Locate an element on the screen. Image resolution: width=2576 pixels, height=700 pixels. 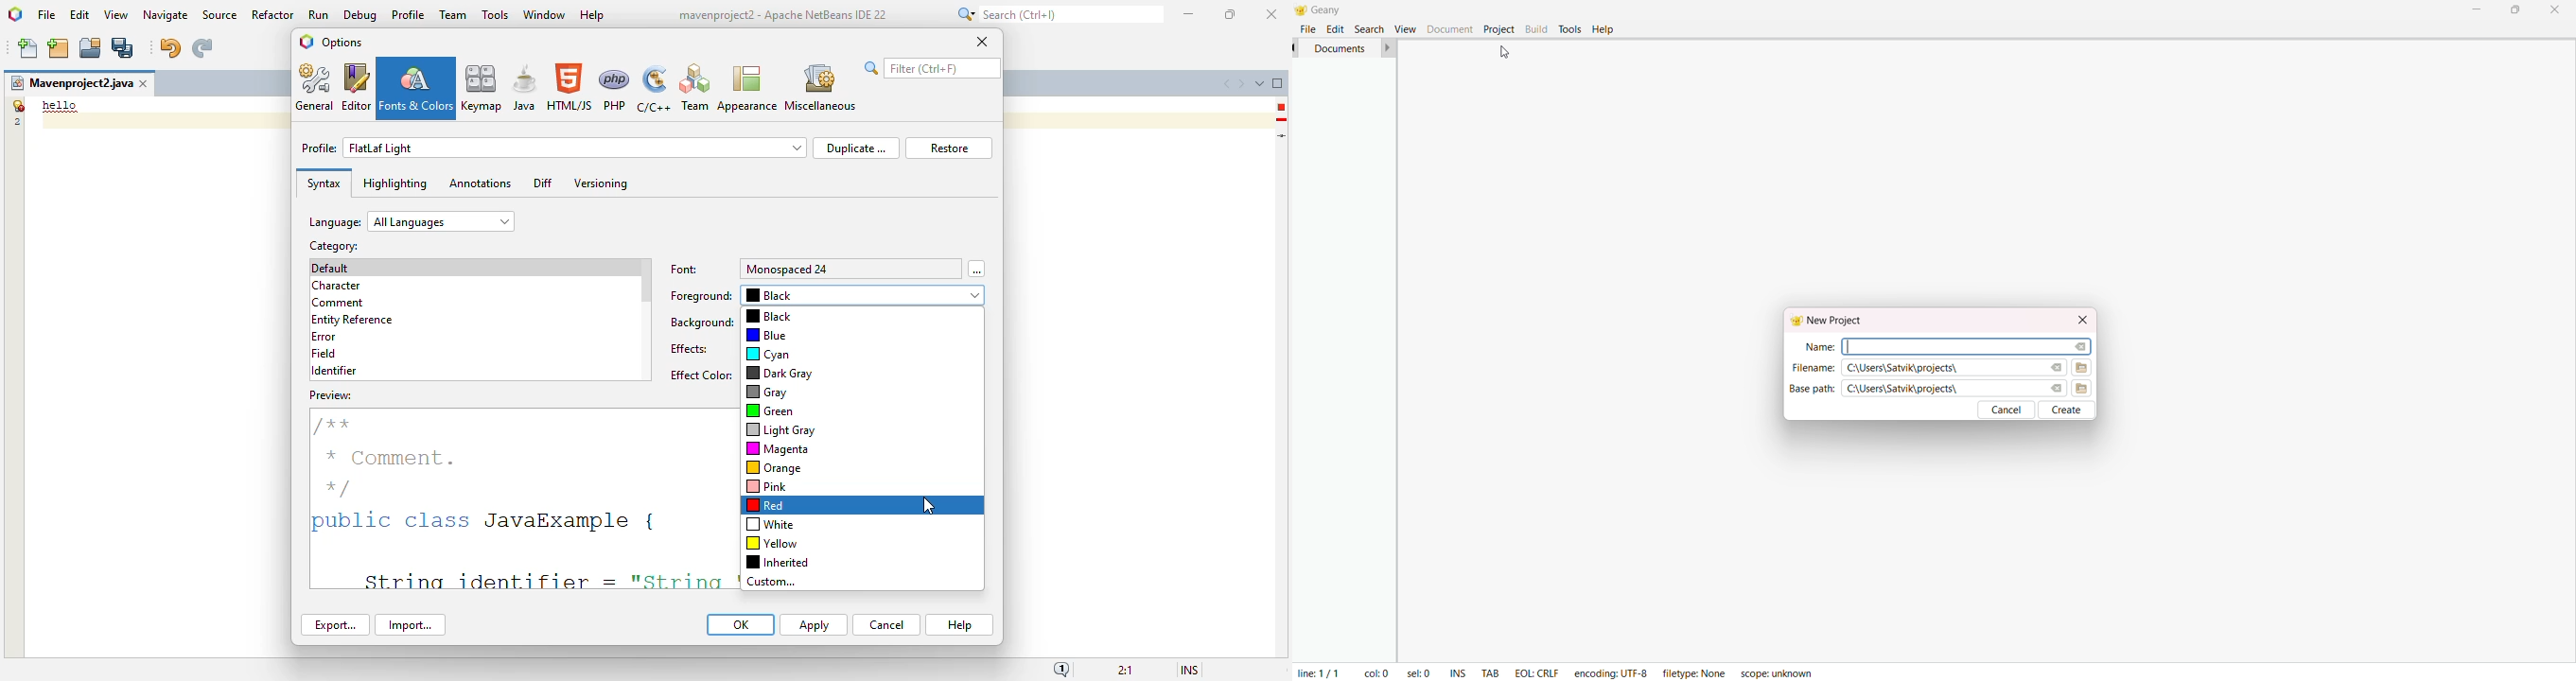
import is located at coordinates (410, 625).